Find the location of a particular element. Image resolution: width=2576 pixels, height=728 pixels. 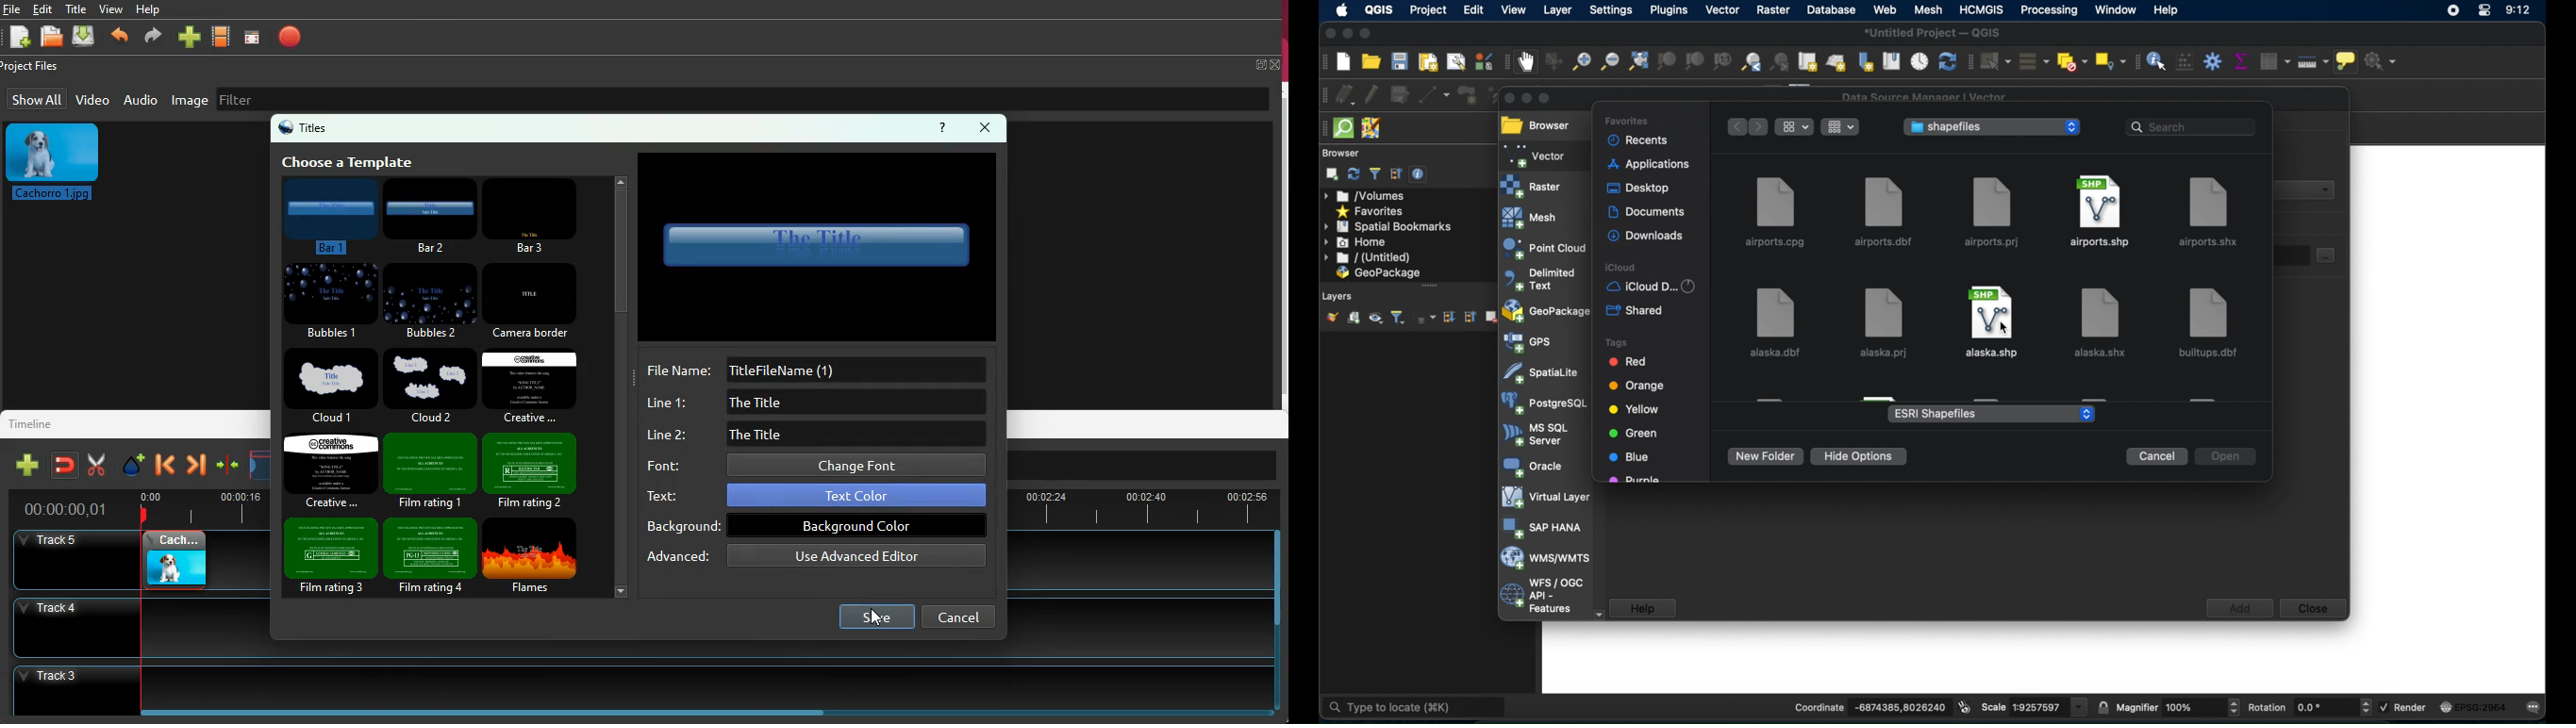

favorites is located at coordinates (1371, 210).